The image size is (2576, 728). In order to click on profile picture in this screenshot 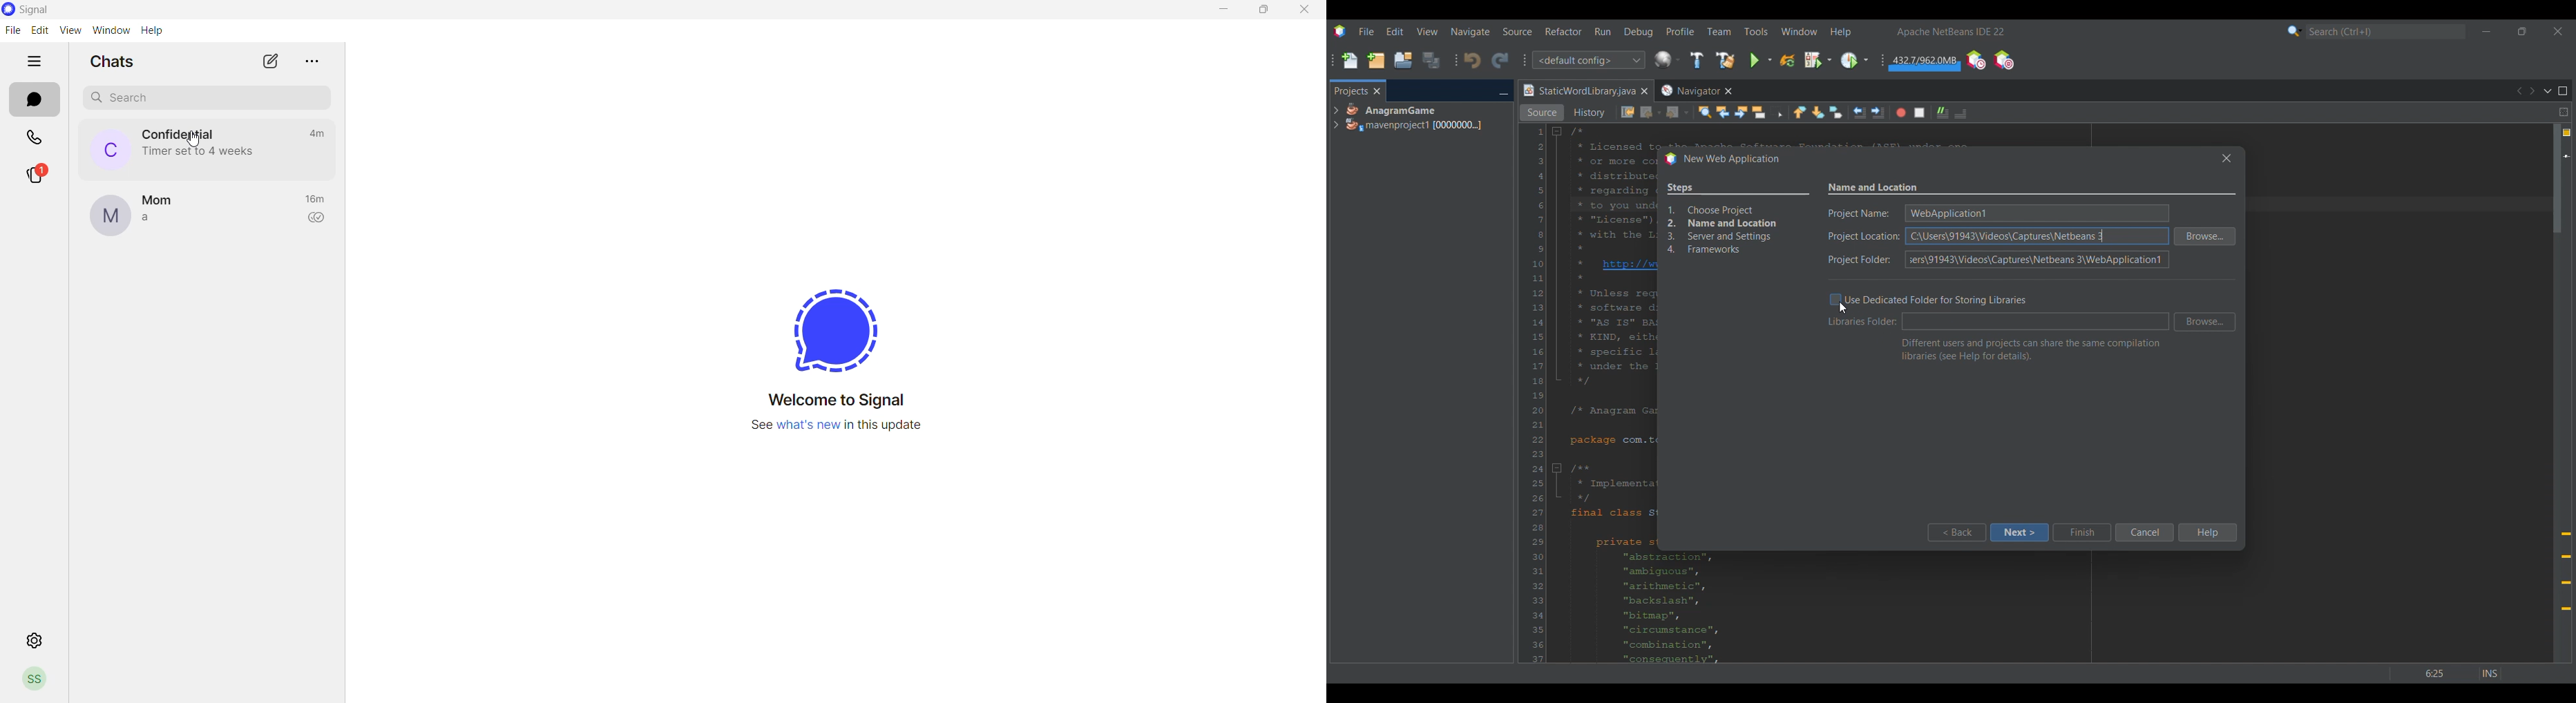, I will do `click(108, 216)`.